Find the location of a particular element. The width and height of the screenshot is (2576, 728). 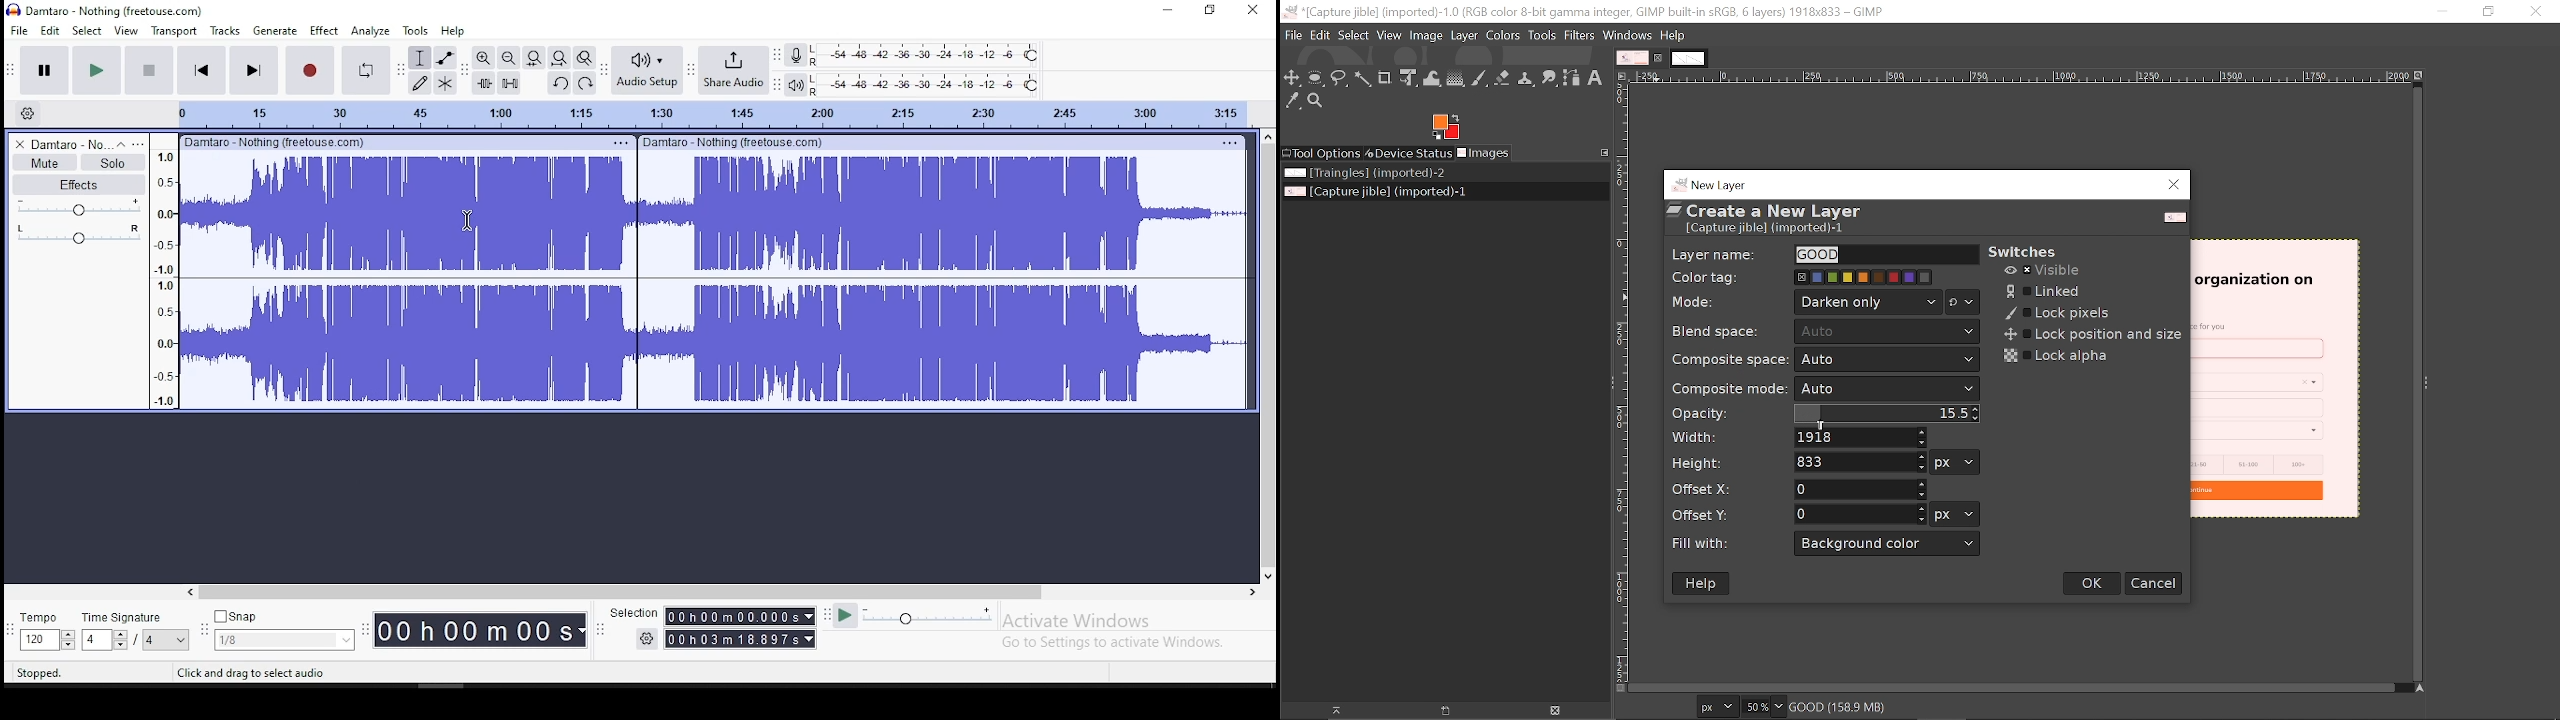

enable looping is located at coordinates (364, 71).